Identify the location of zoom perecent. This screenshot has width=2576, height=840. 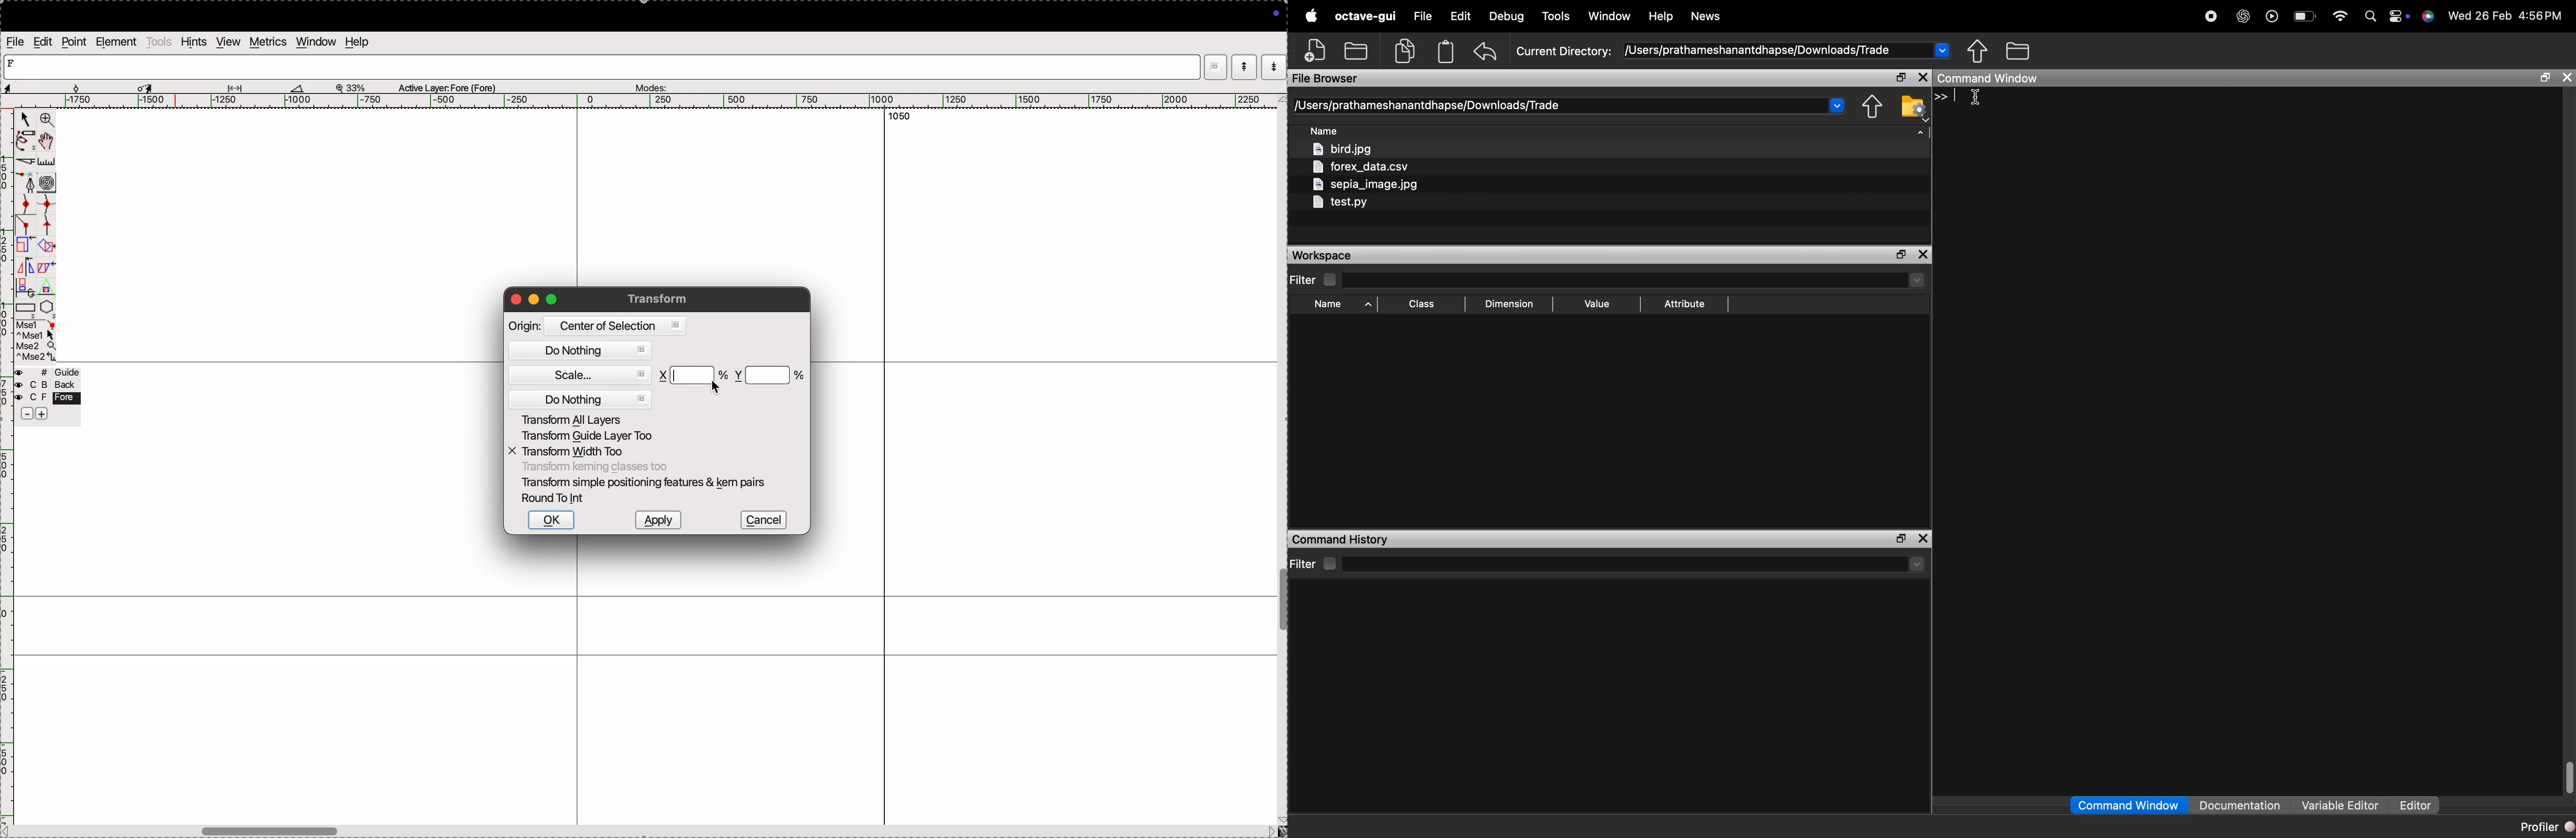
(351, 86).